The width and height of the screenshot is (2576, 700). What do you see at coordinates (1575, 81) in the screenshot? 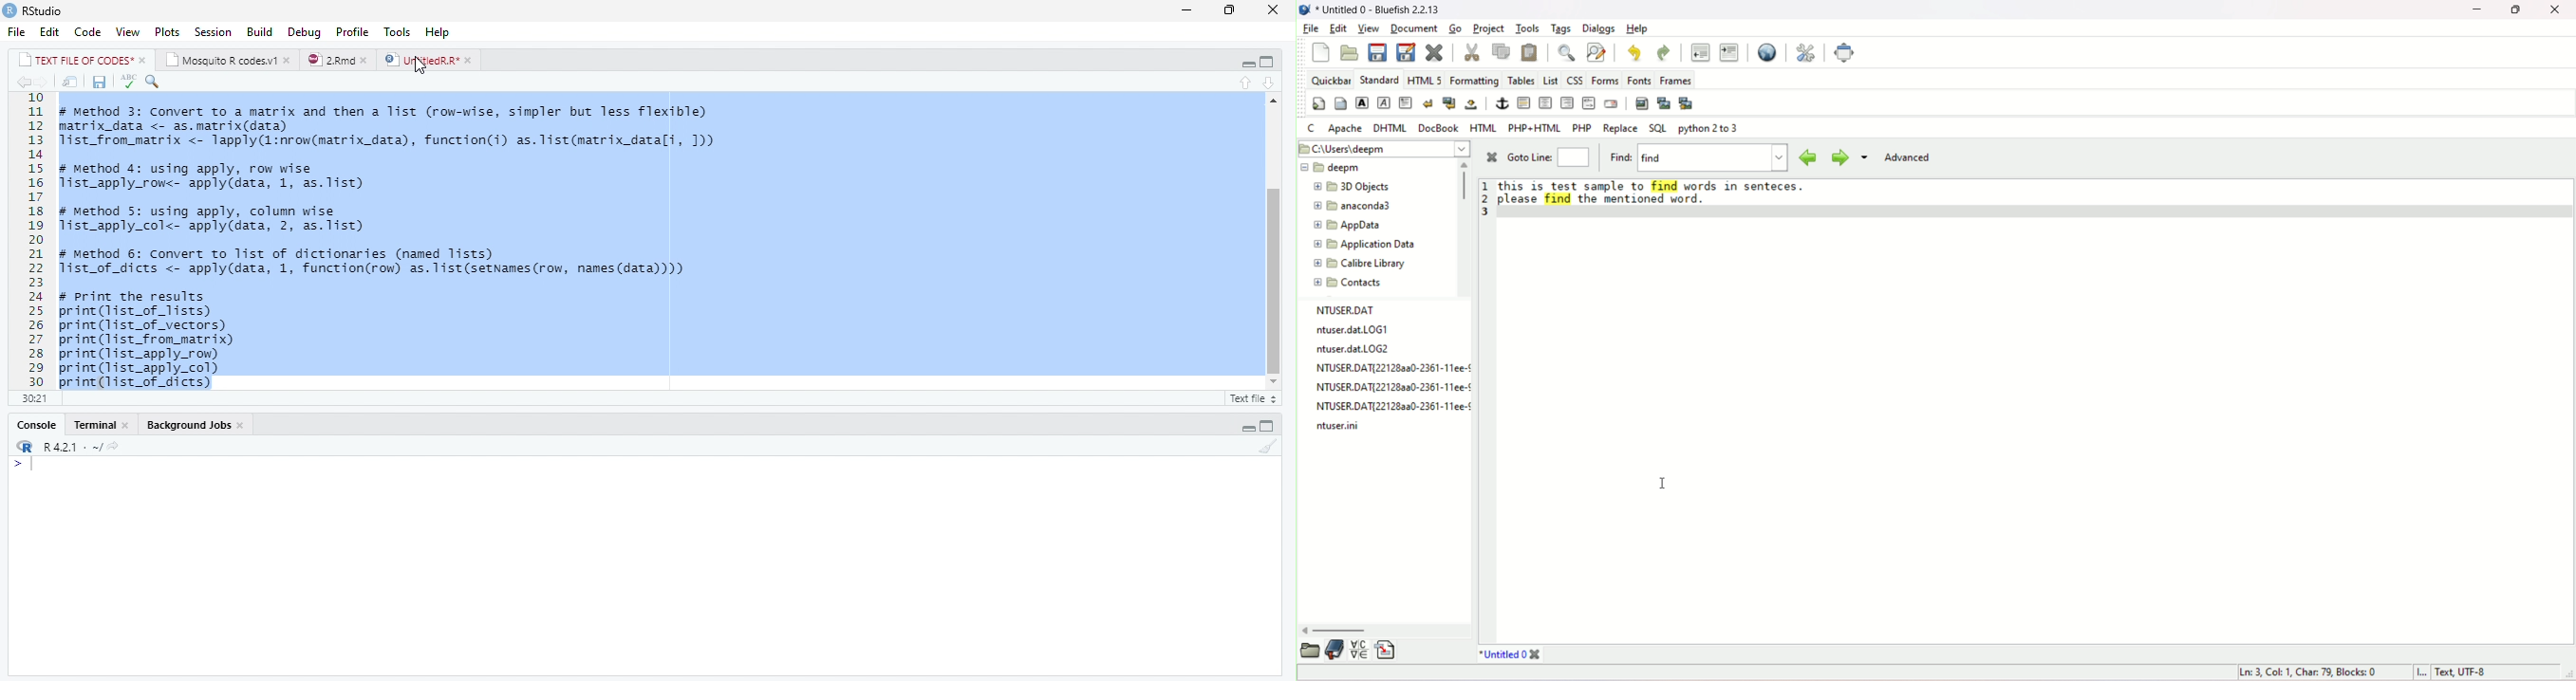
I see `CSS` at bounding box center [1575, 81].